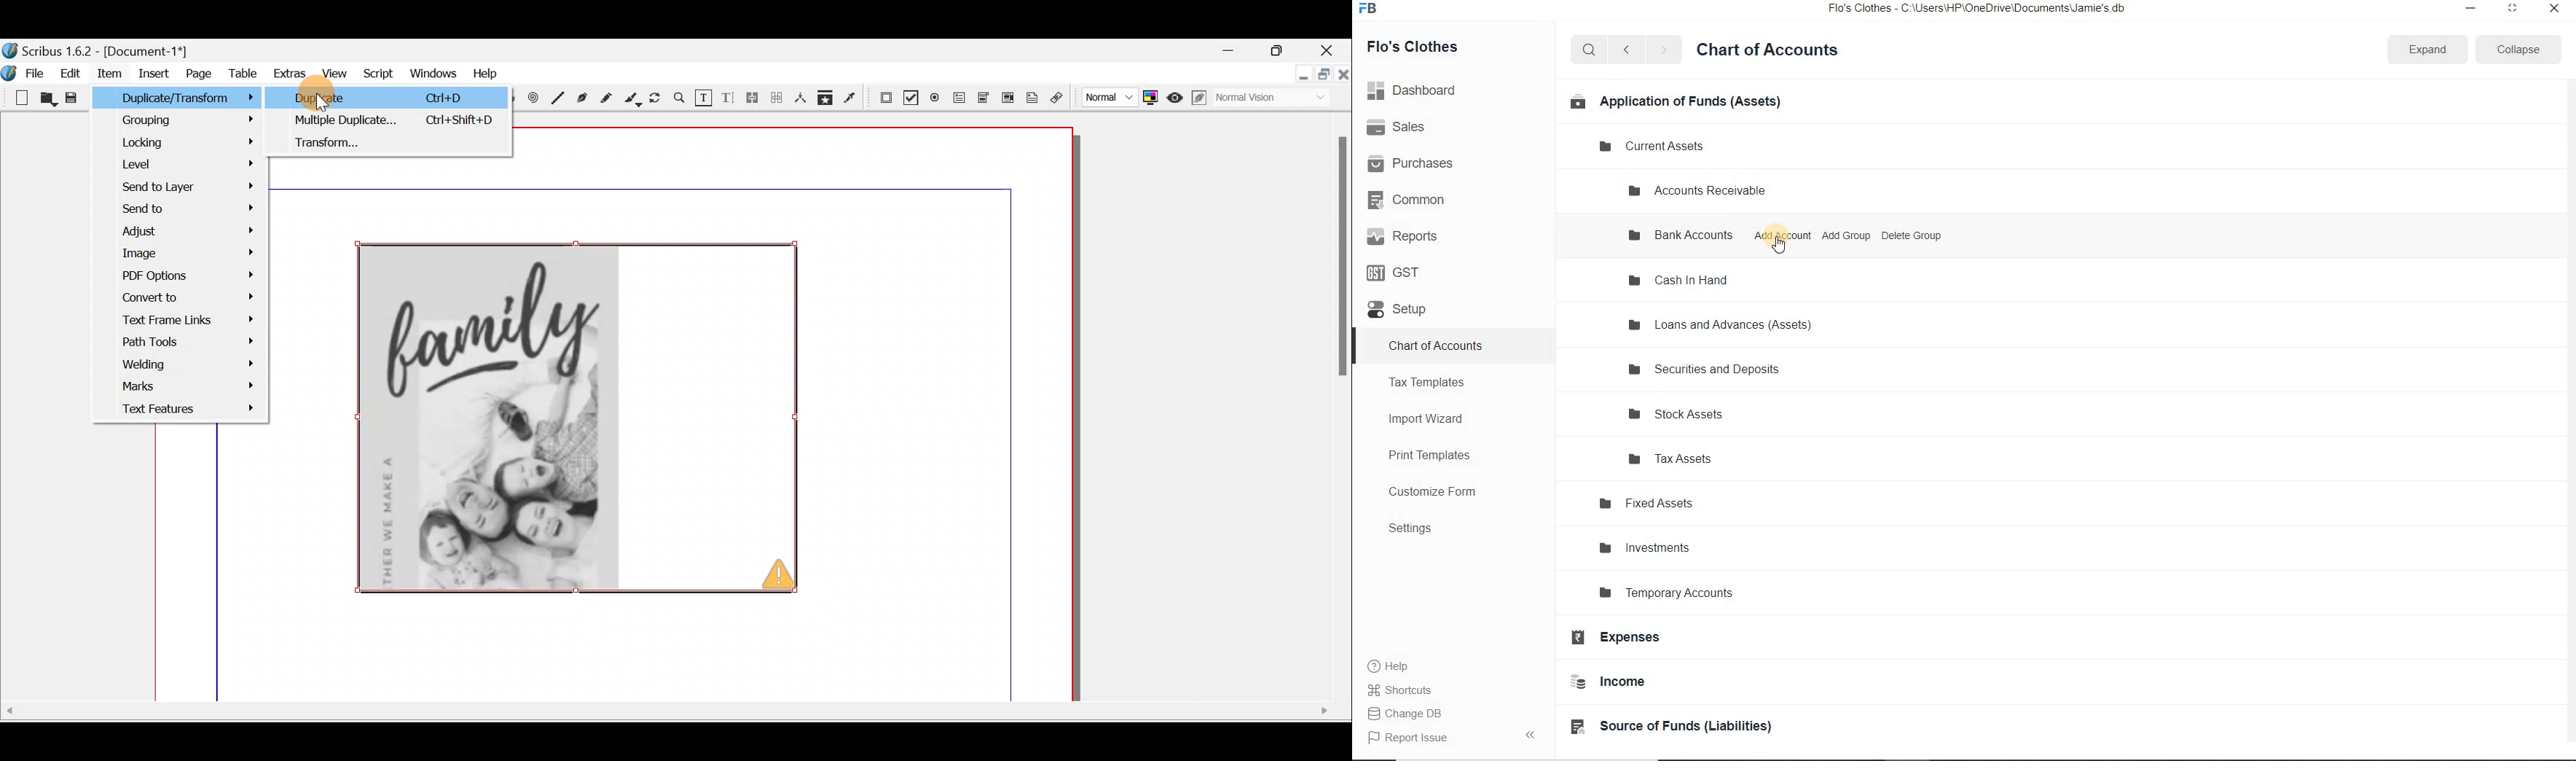 The image size is (2576, 784). Describe the element at coordinates (1230, 51) in the screenshot. I see `Minimise` at that location.